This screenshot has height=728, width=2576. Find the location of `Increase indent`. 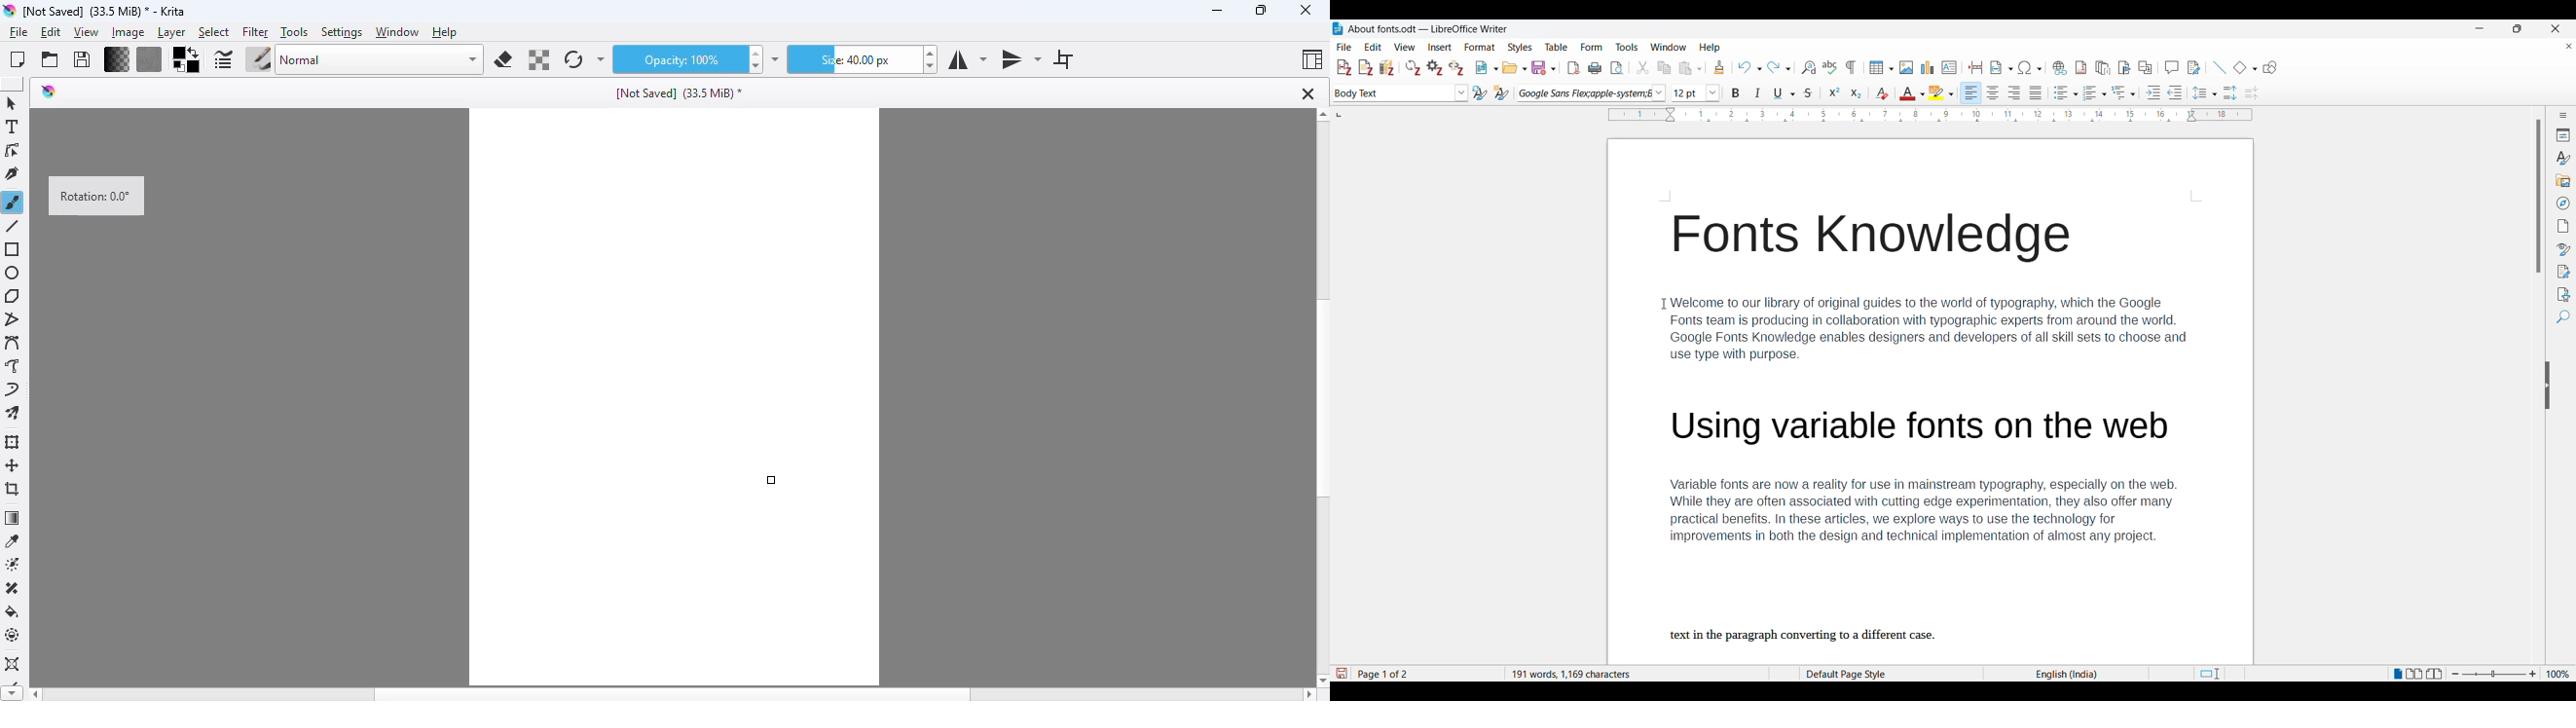

Increase indent is located at coordinates (2153, 92).